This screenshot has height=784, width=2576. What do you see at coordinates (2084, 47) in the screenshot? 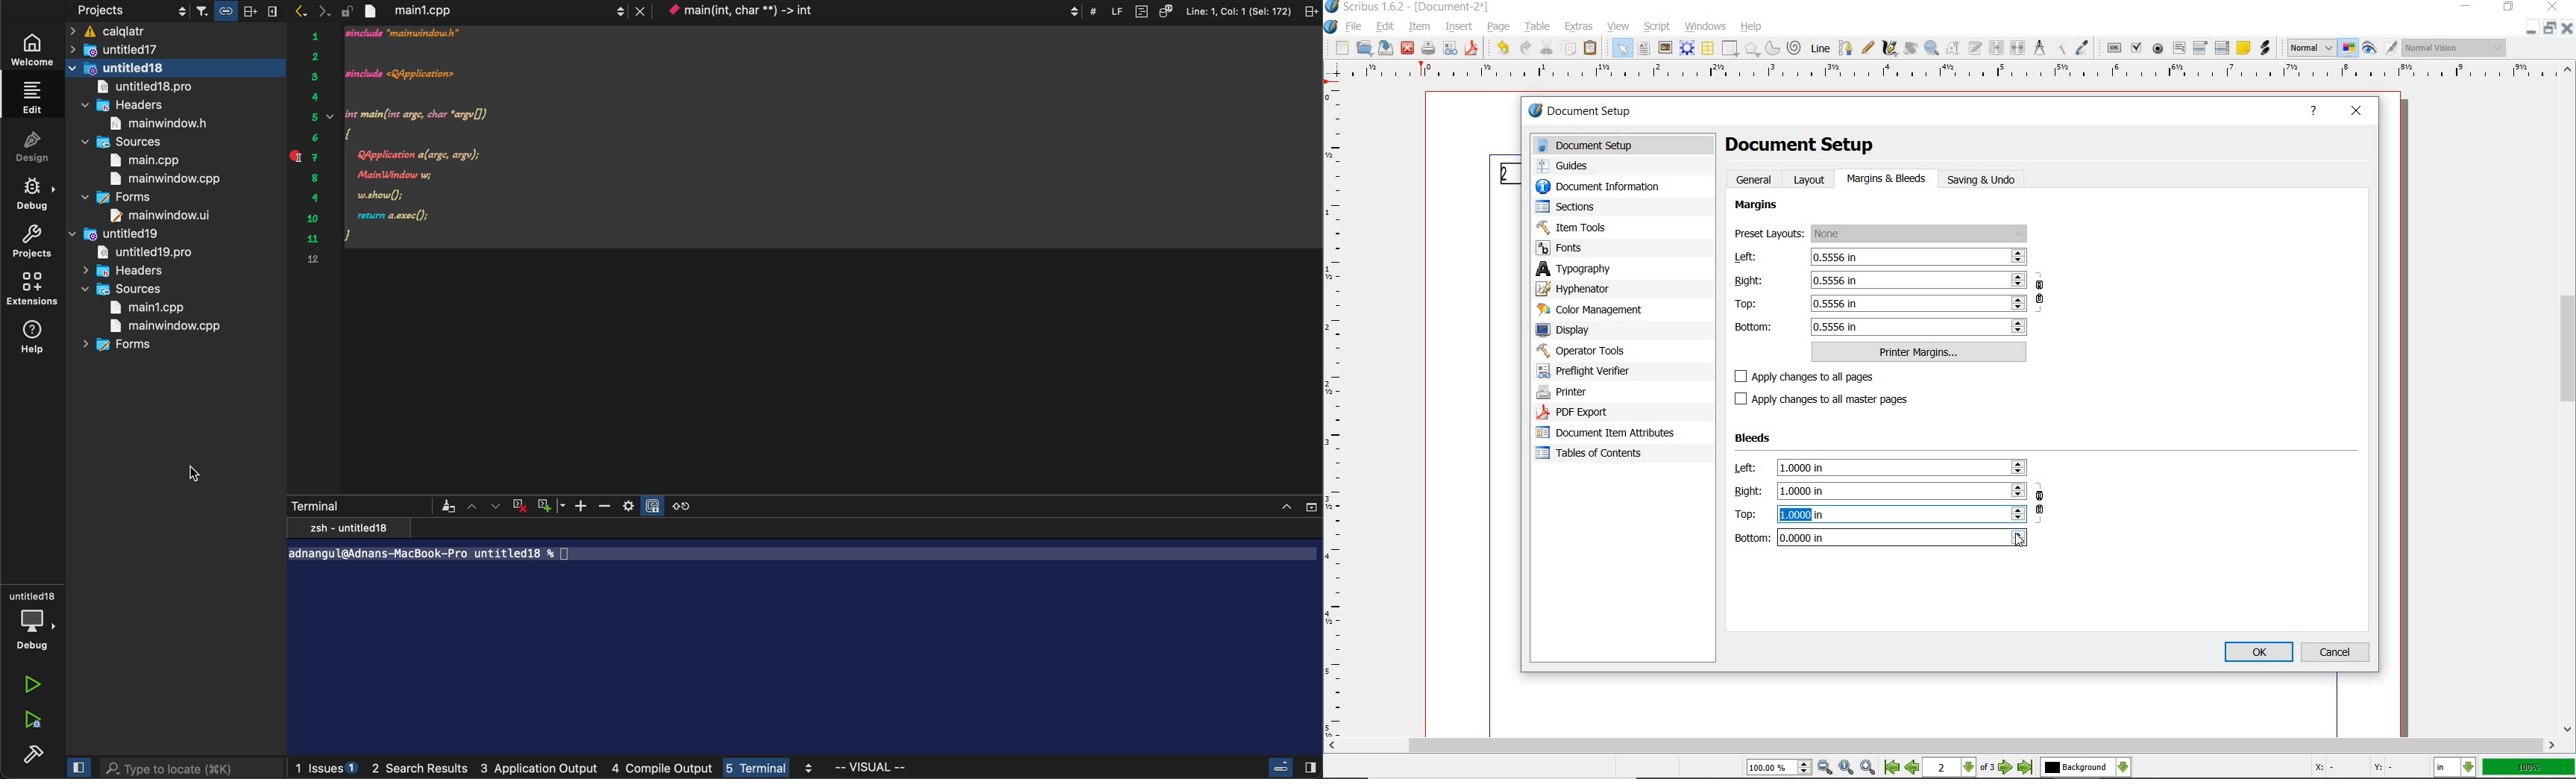
I see `eye dropper` at bounding box center [2084, 47].